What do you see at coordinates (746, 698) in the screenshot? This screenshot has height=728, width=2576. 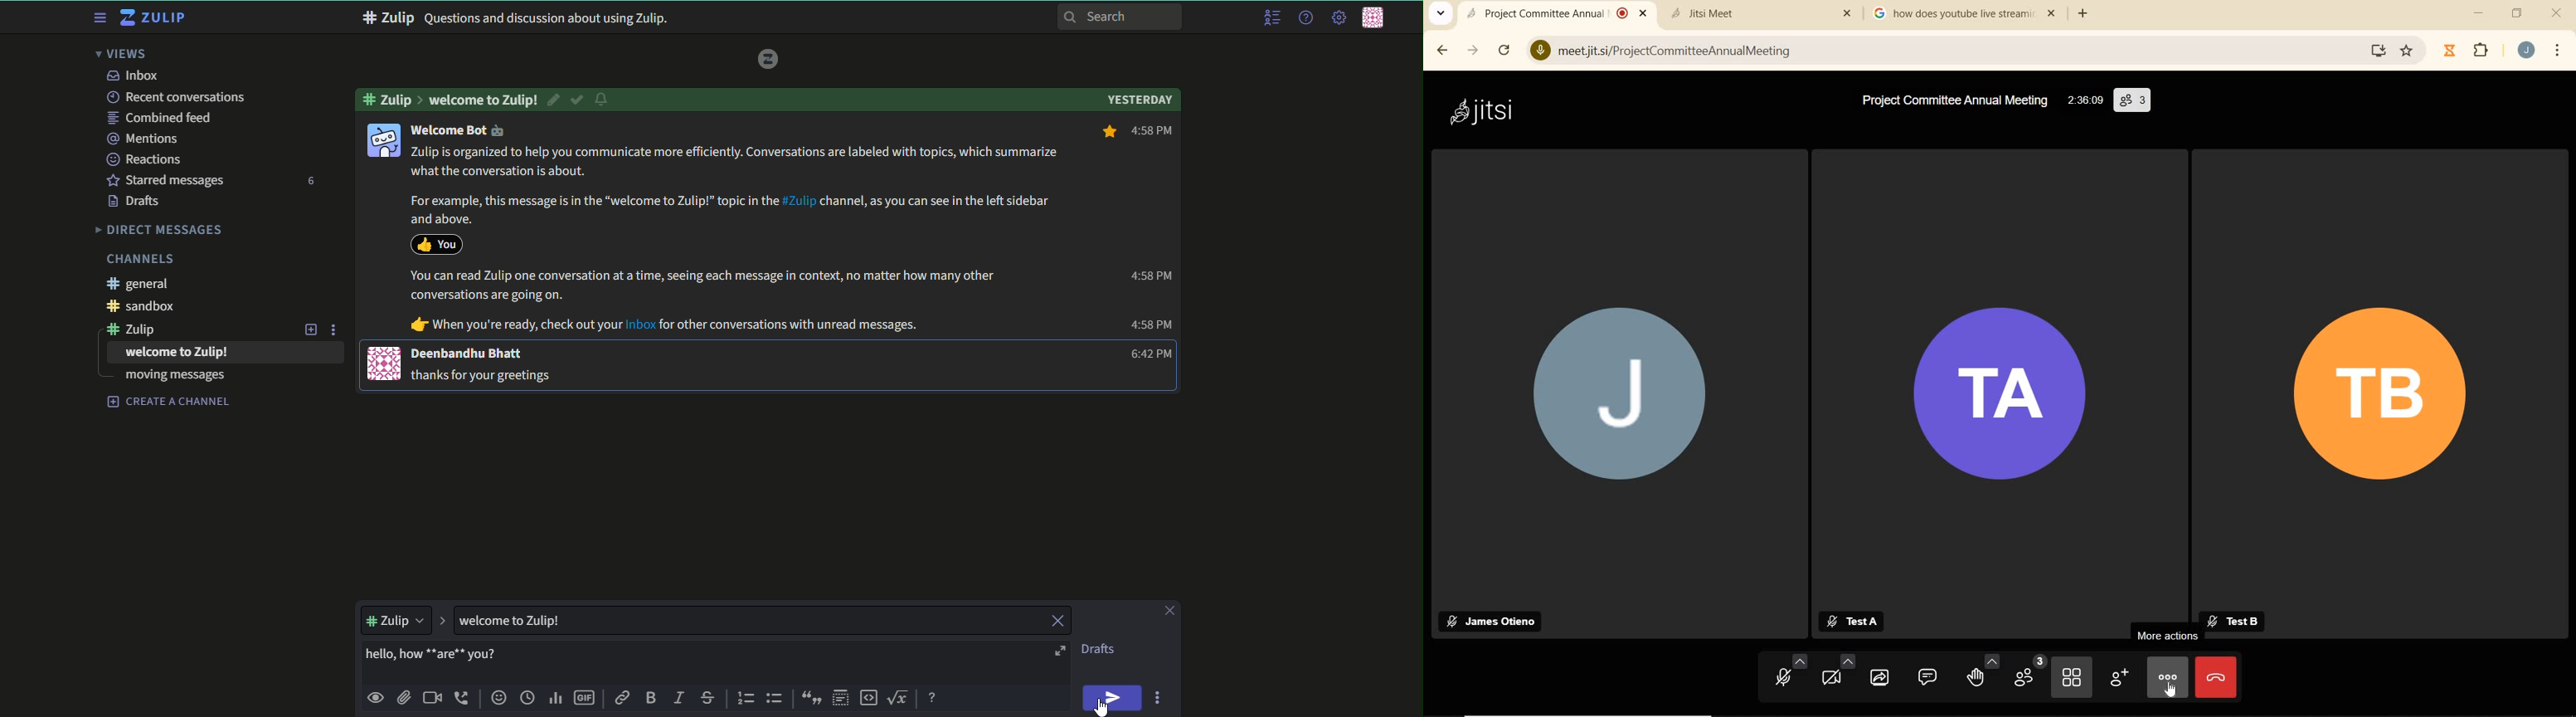 I see `numbered list` at bounding box center [746, 698].